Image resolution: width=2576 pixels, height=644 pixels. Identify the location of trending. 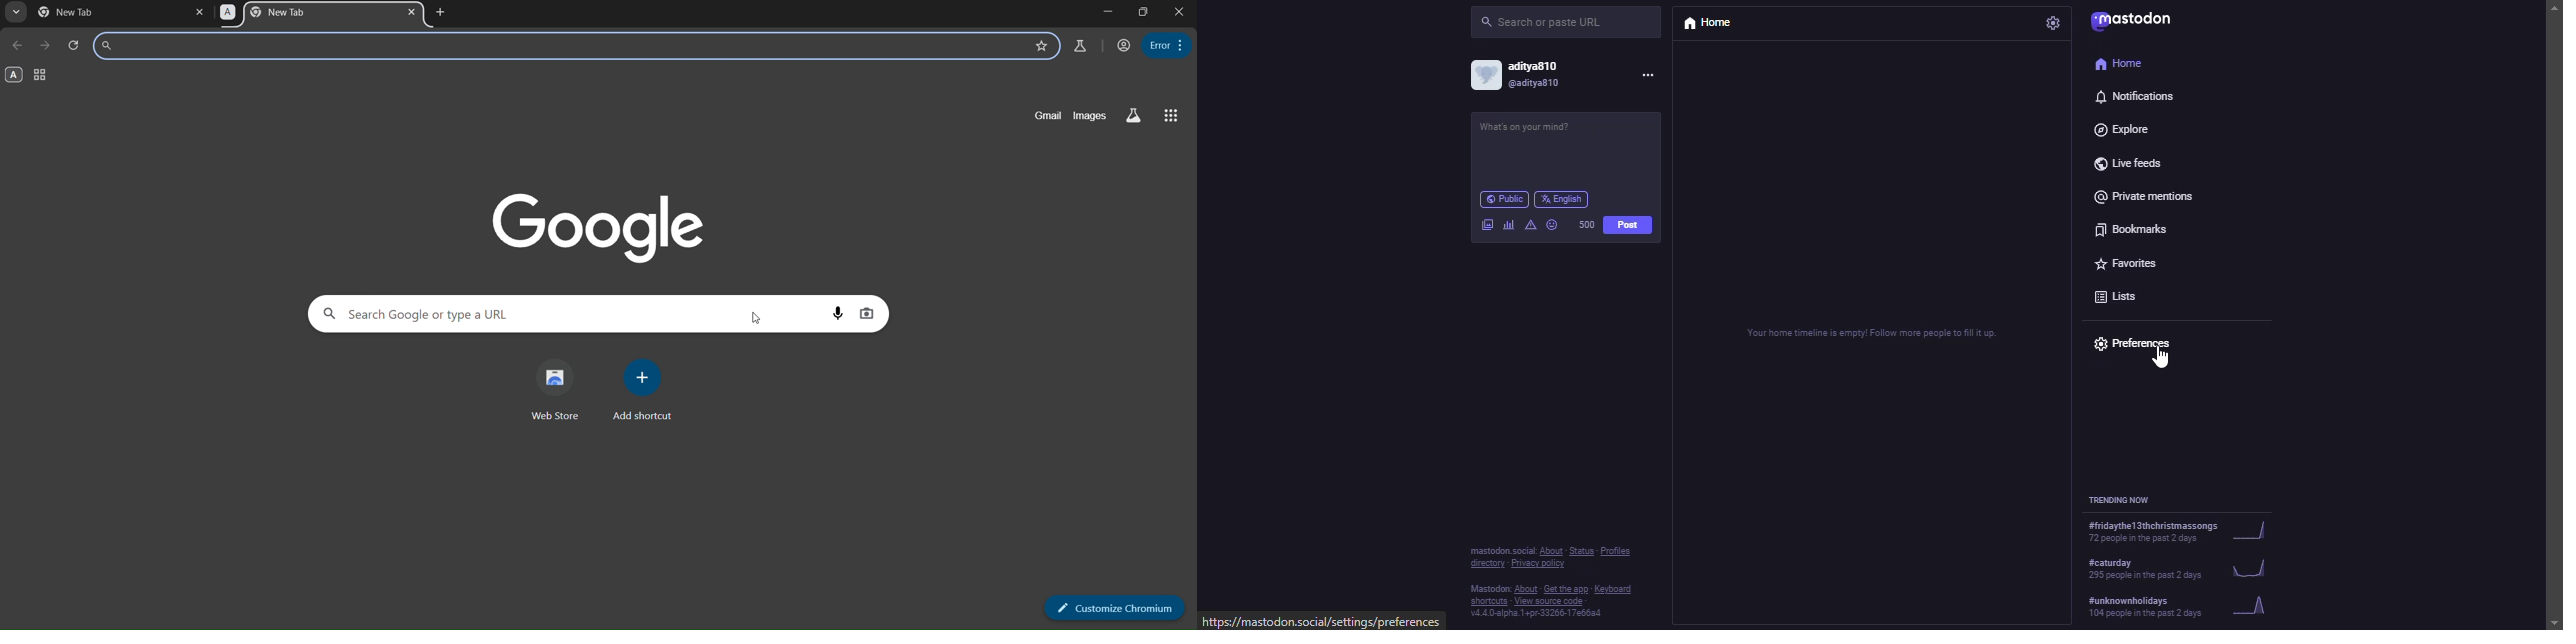
(2127, 497).